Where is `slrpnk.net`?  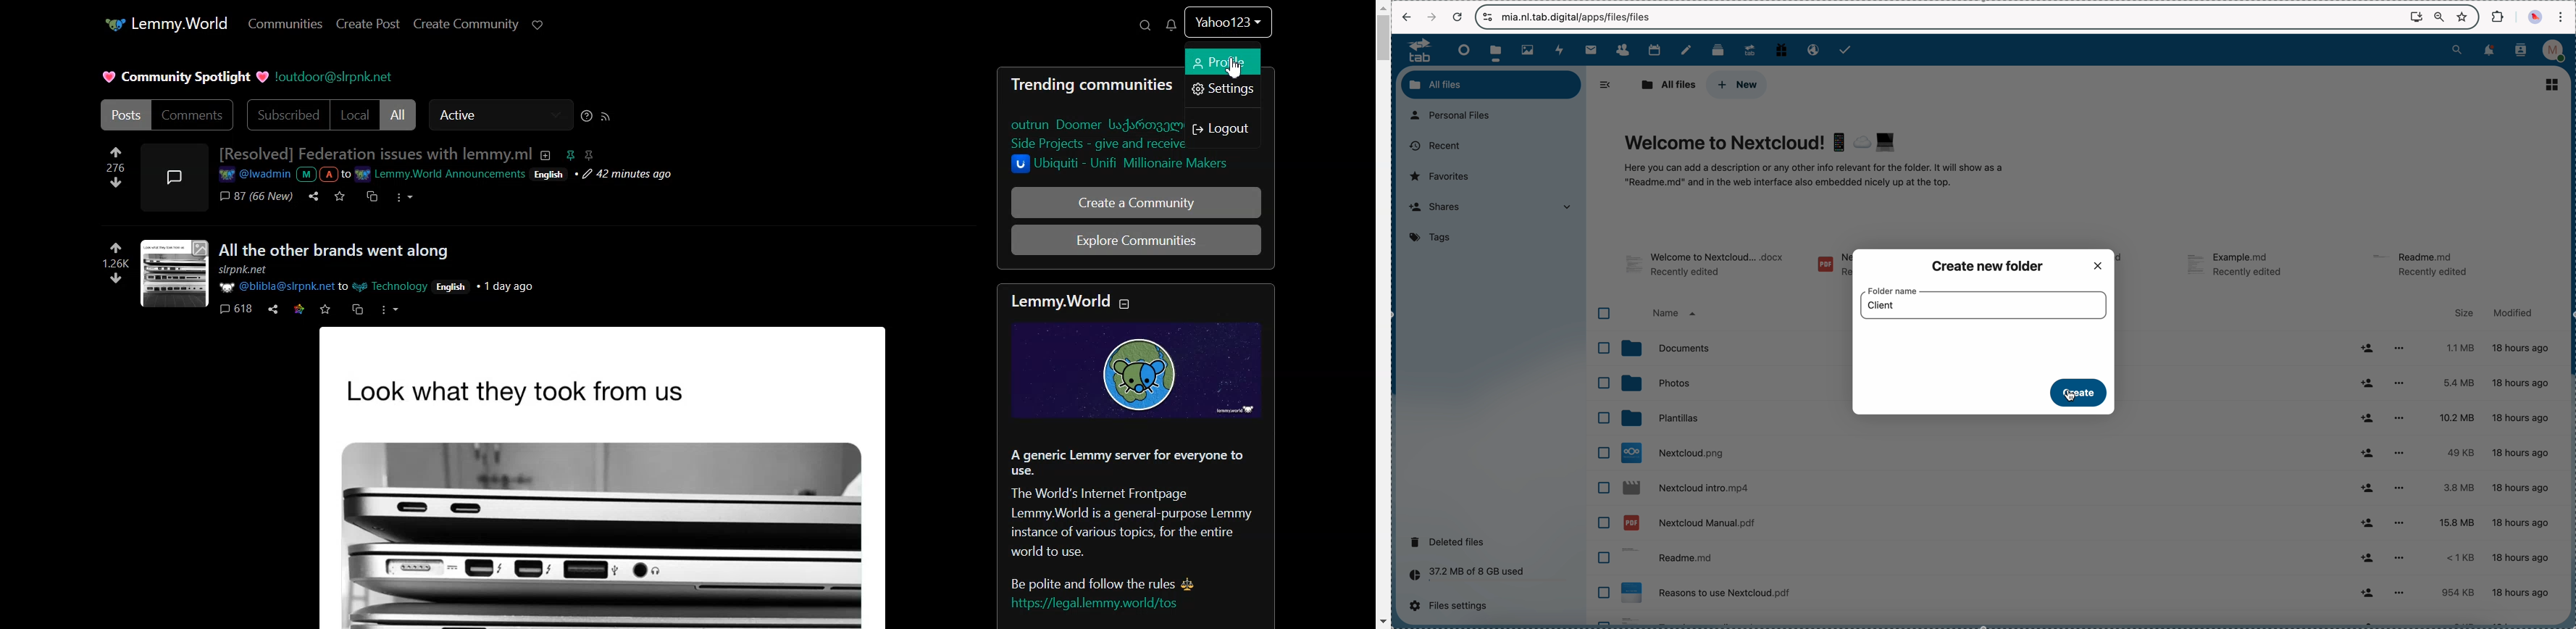
slrpnk.net is located at coordinates (248, 271).